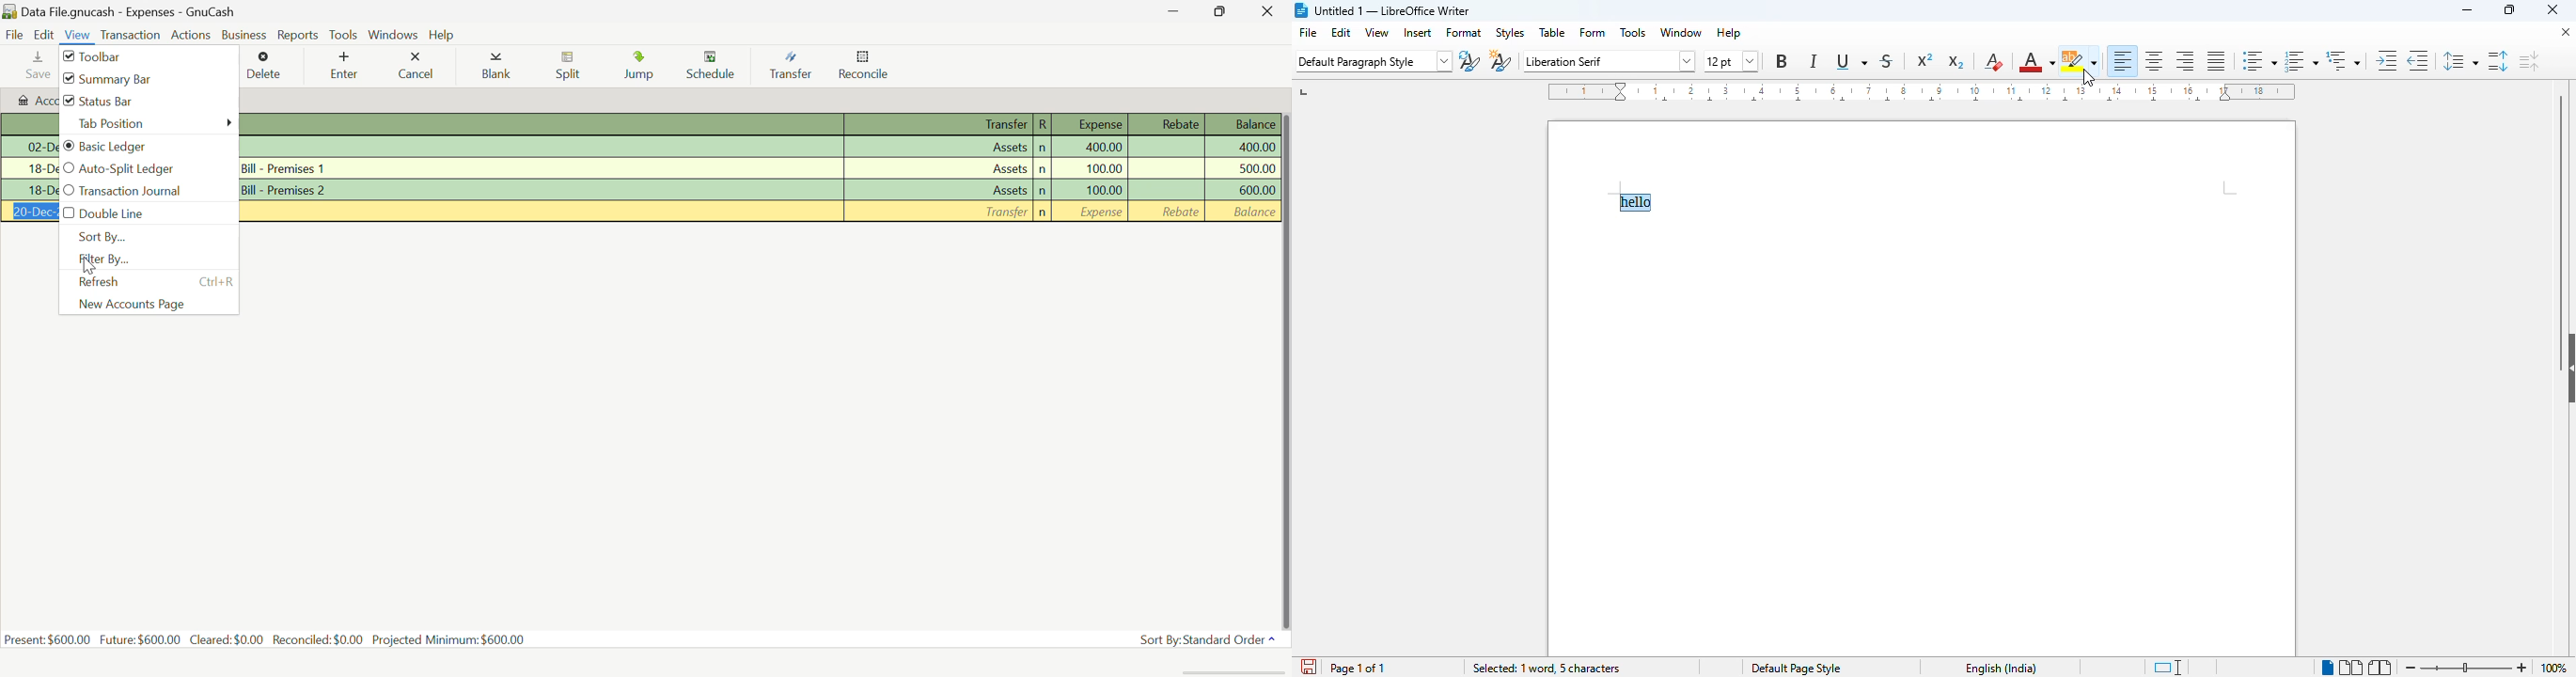 Image resolution: width=2576 pixels, height=700 pixels. What do you see at coordinates (1635, 202) in the screenshot?
I see `hello` at bounding box center [1635, 202].